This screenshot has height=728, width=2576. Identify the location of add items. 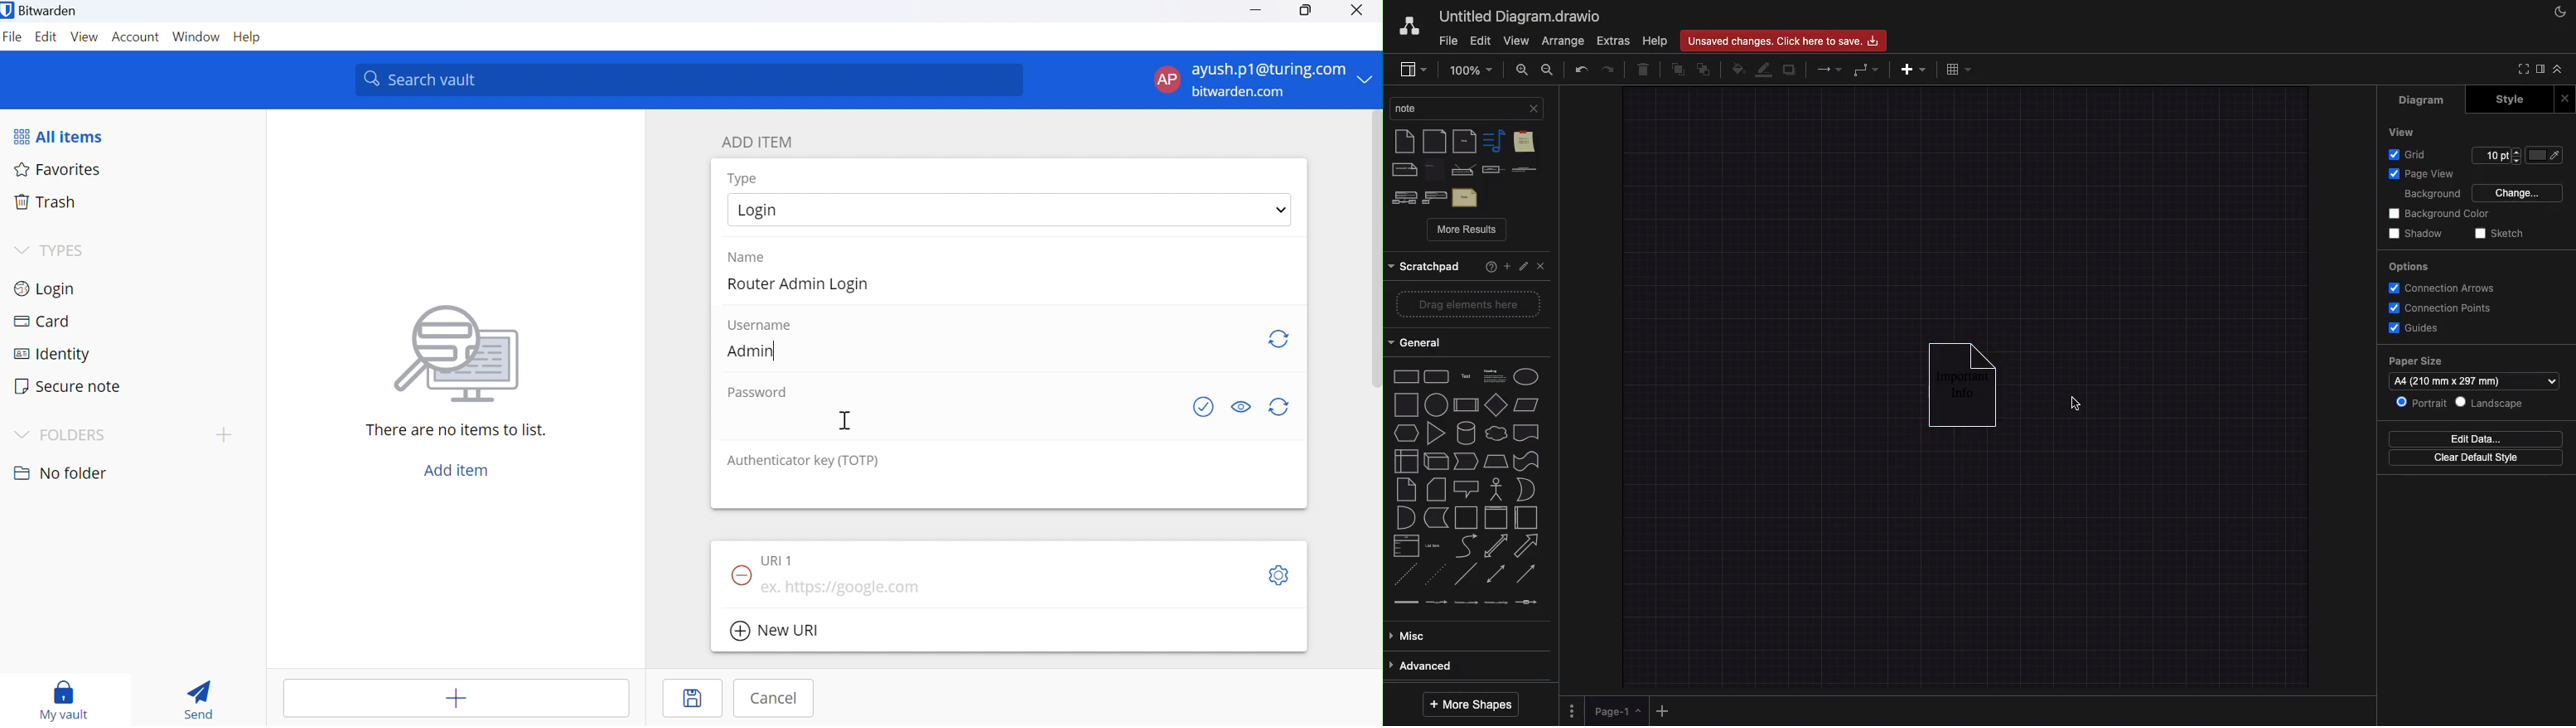
(456, 698).